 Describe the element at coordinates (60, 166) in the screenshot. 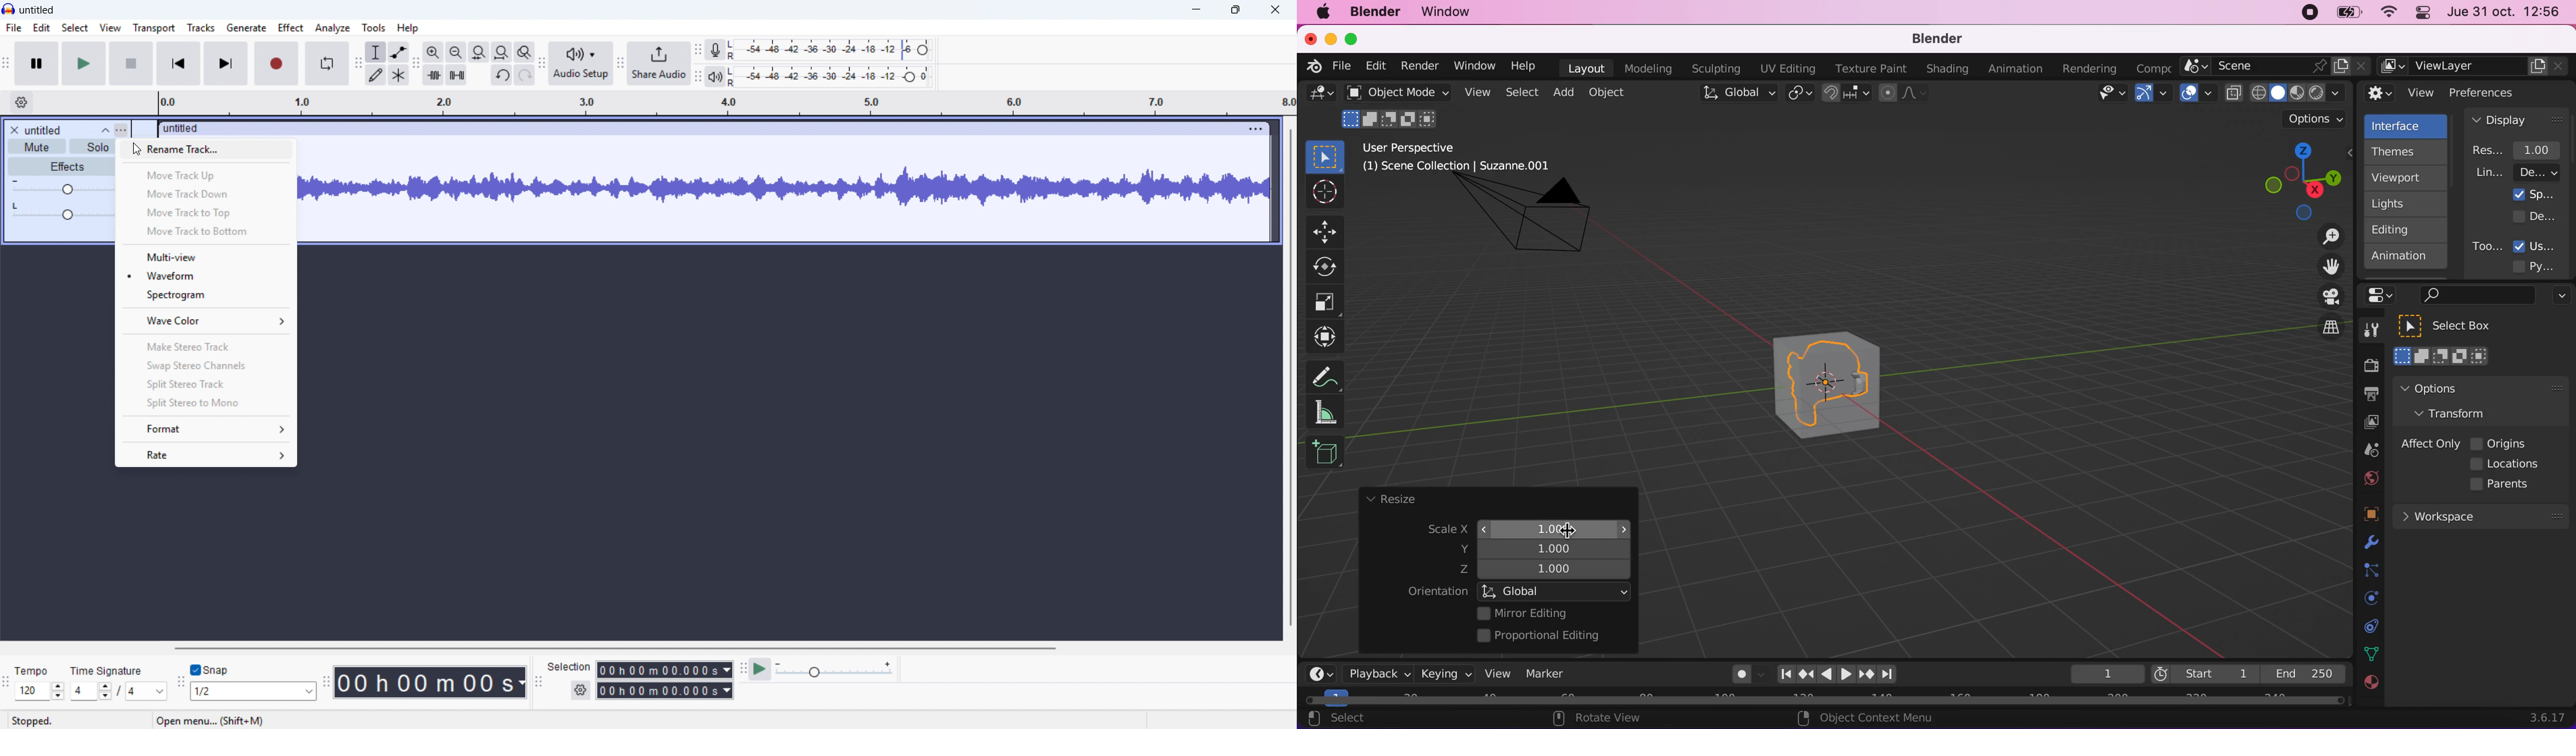

I see `Effects ` at that location.